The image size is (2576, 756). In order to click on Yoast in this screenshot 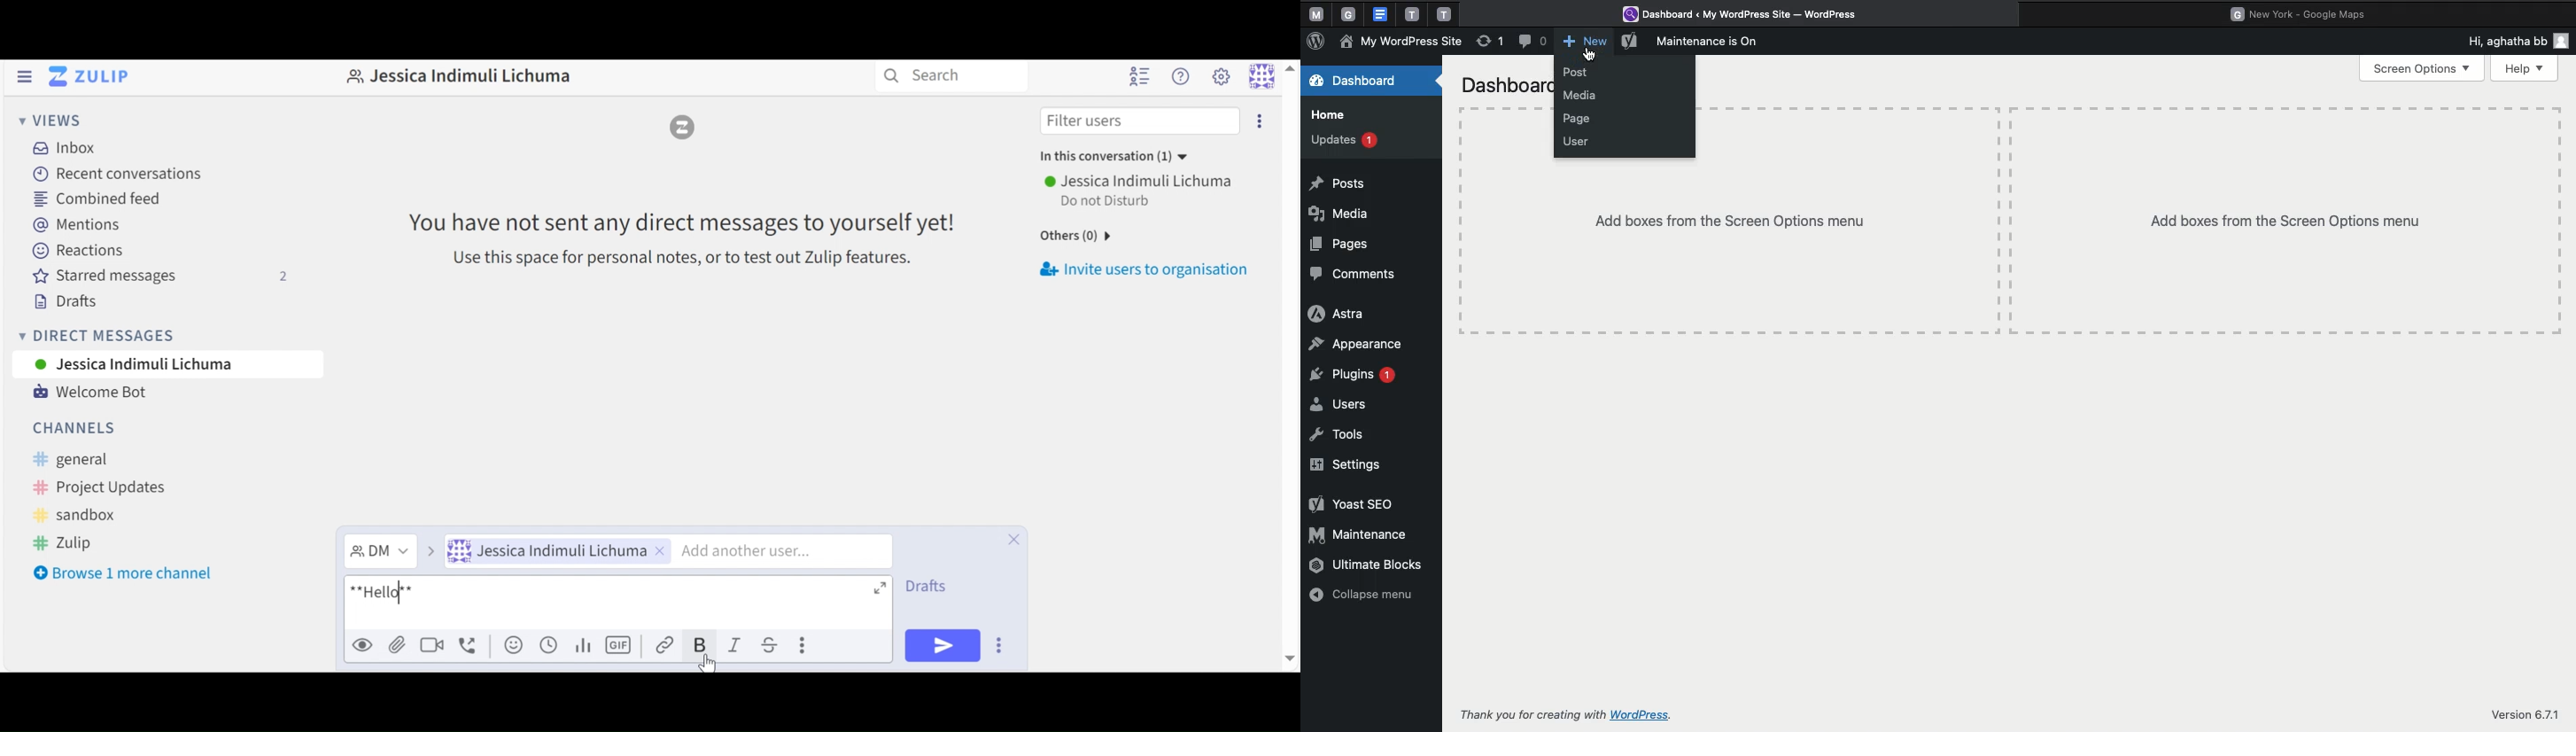, I will do `click(1630, 43)`.